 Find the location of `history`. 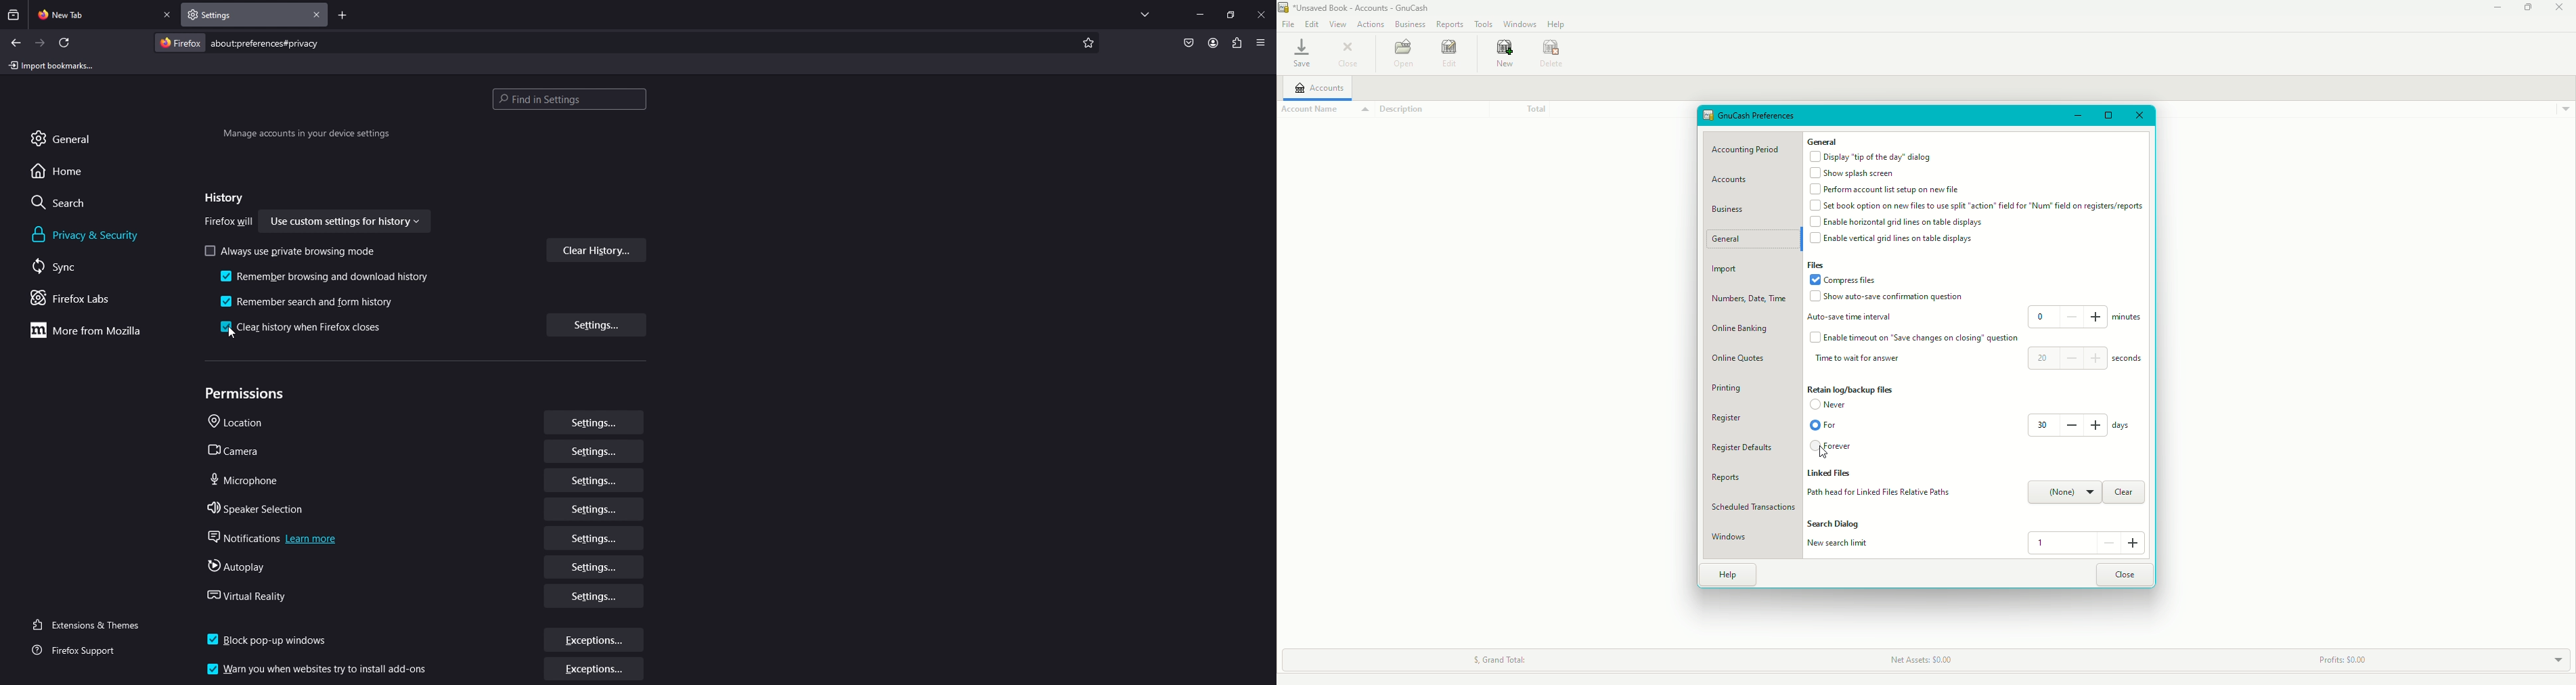

history is located at coordinates (221, 198).